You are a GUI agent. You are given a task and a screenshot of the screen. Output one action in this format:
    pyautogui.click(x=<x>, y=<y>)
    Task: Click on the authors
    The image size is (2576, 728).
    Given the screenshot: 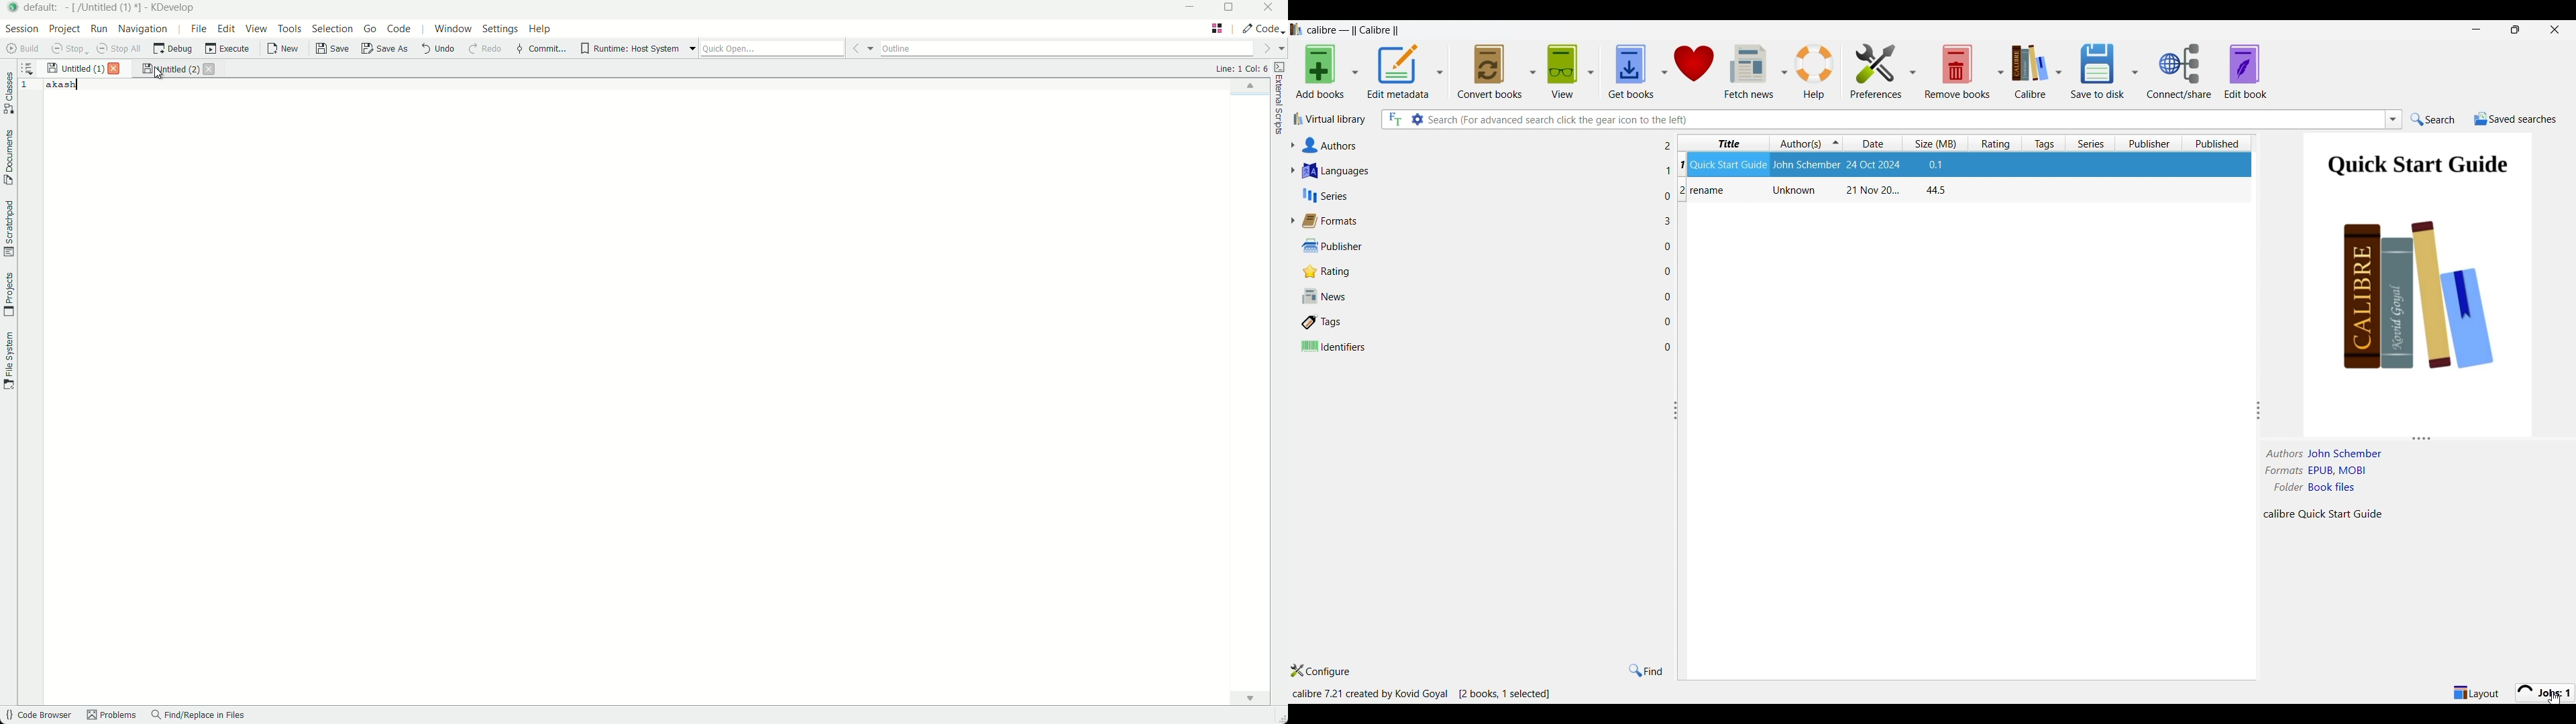 What is the action you would take?
    pyautogui.click(x=2285, y=453)
    